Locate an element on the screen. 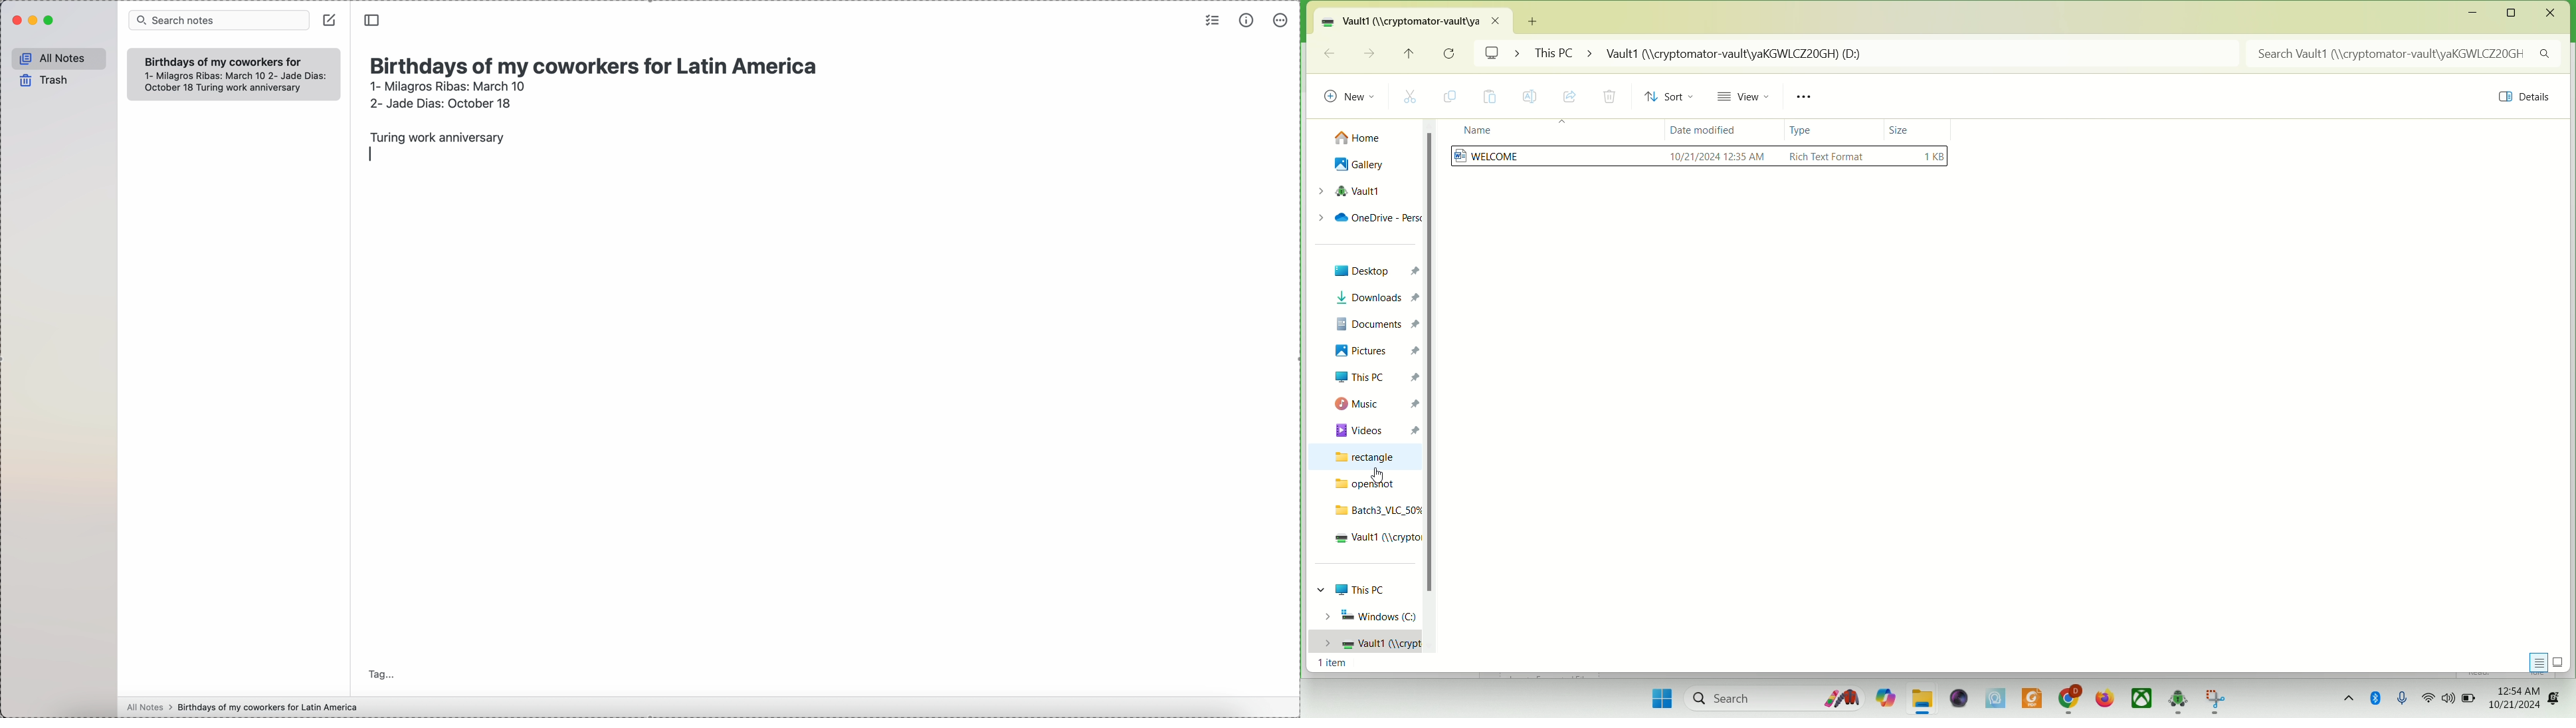 Image resolution: width=2576 pixels, height=728 pixels. folder is located at coordinates (1923, 699).